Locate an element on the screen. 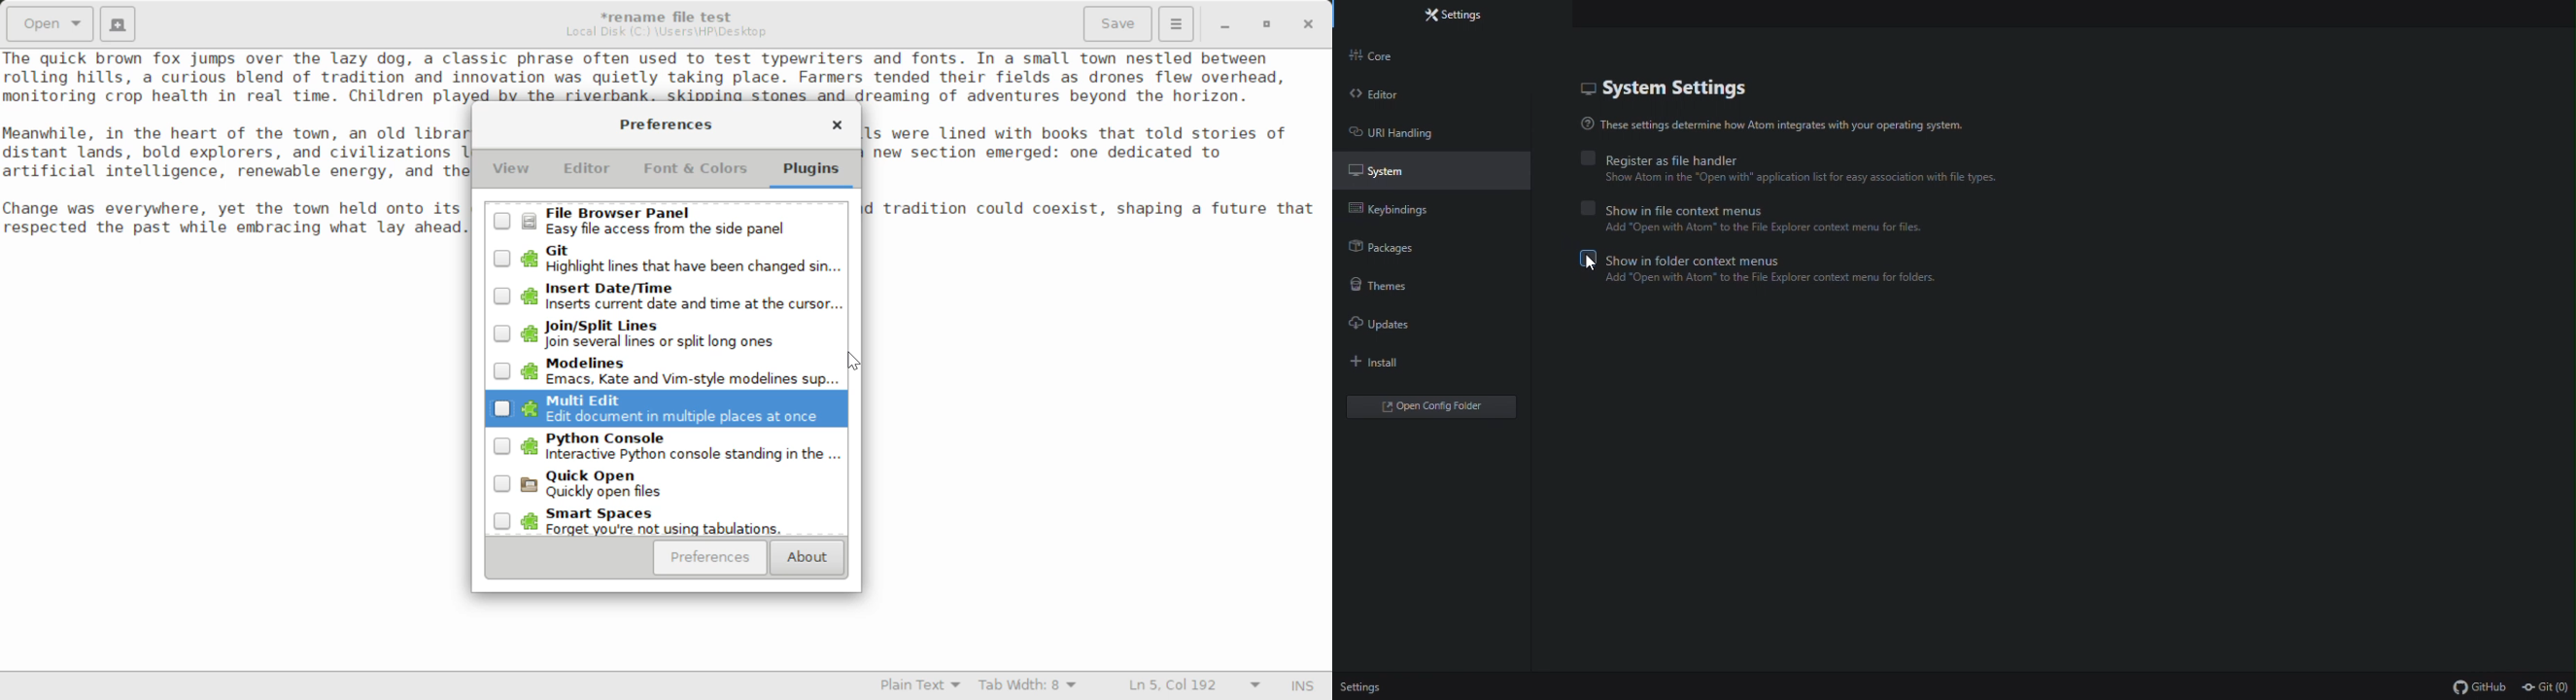  Line & Character Count is located at coordinates (1195, 687).